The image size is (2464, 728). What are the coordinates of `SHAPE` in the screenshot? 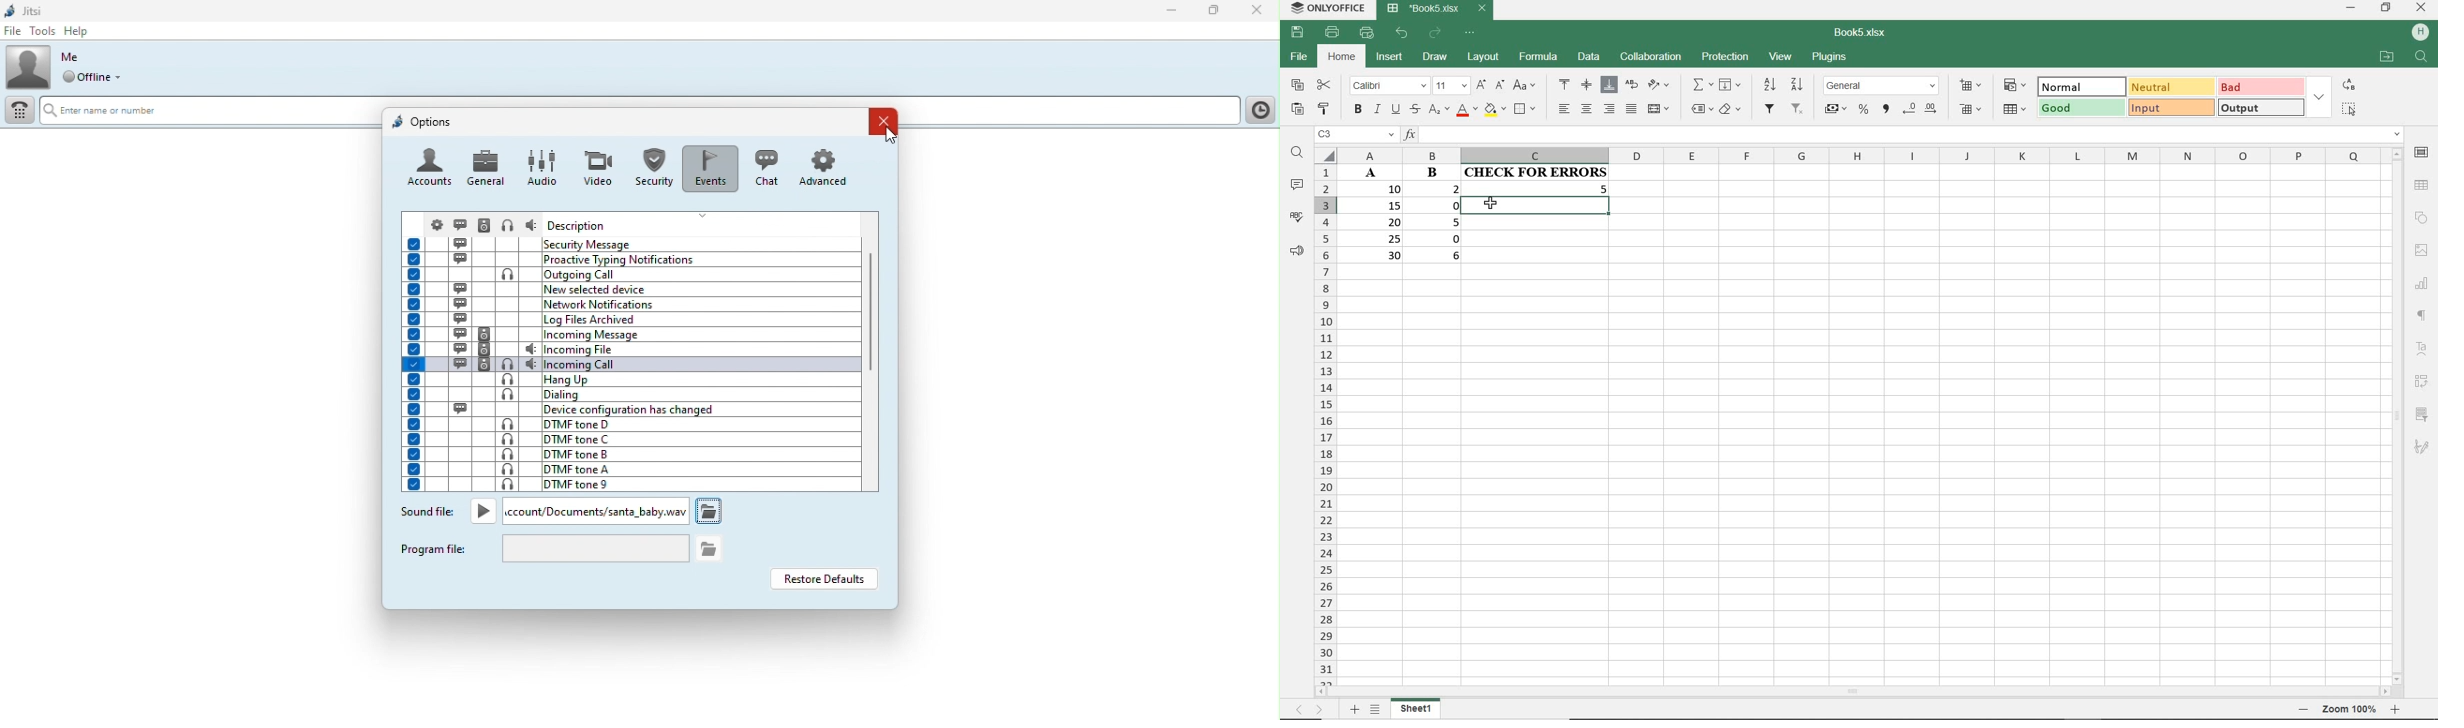 It's located at (2421, 217).